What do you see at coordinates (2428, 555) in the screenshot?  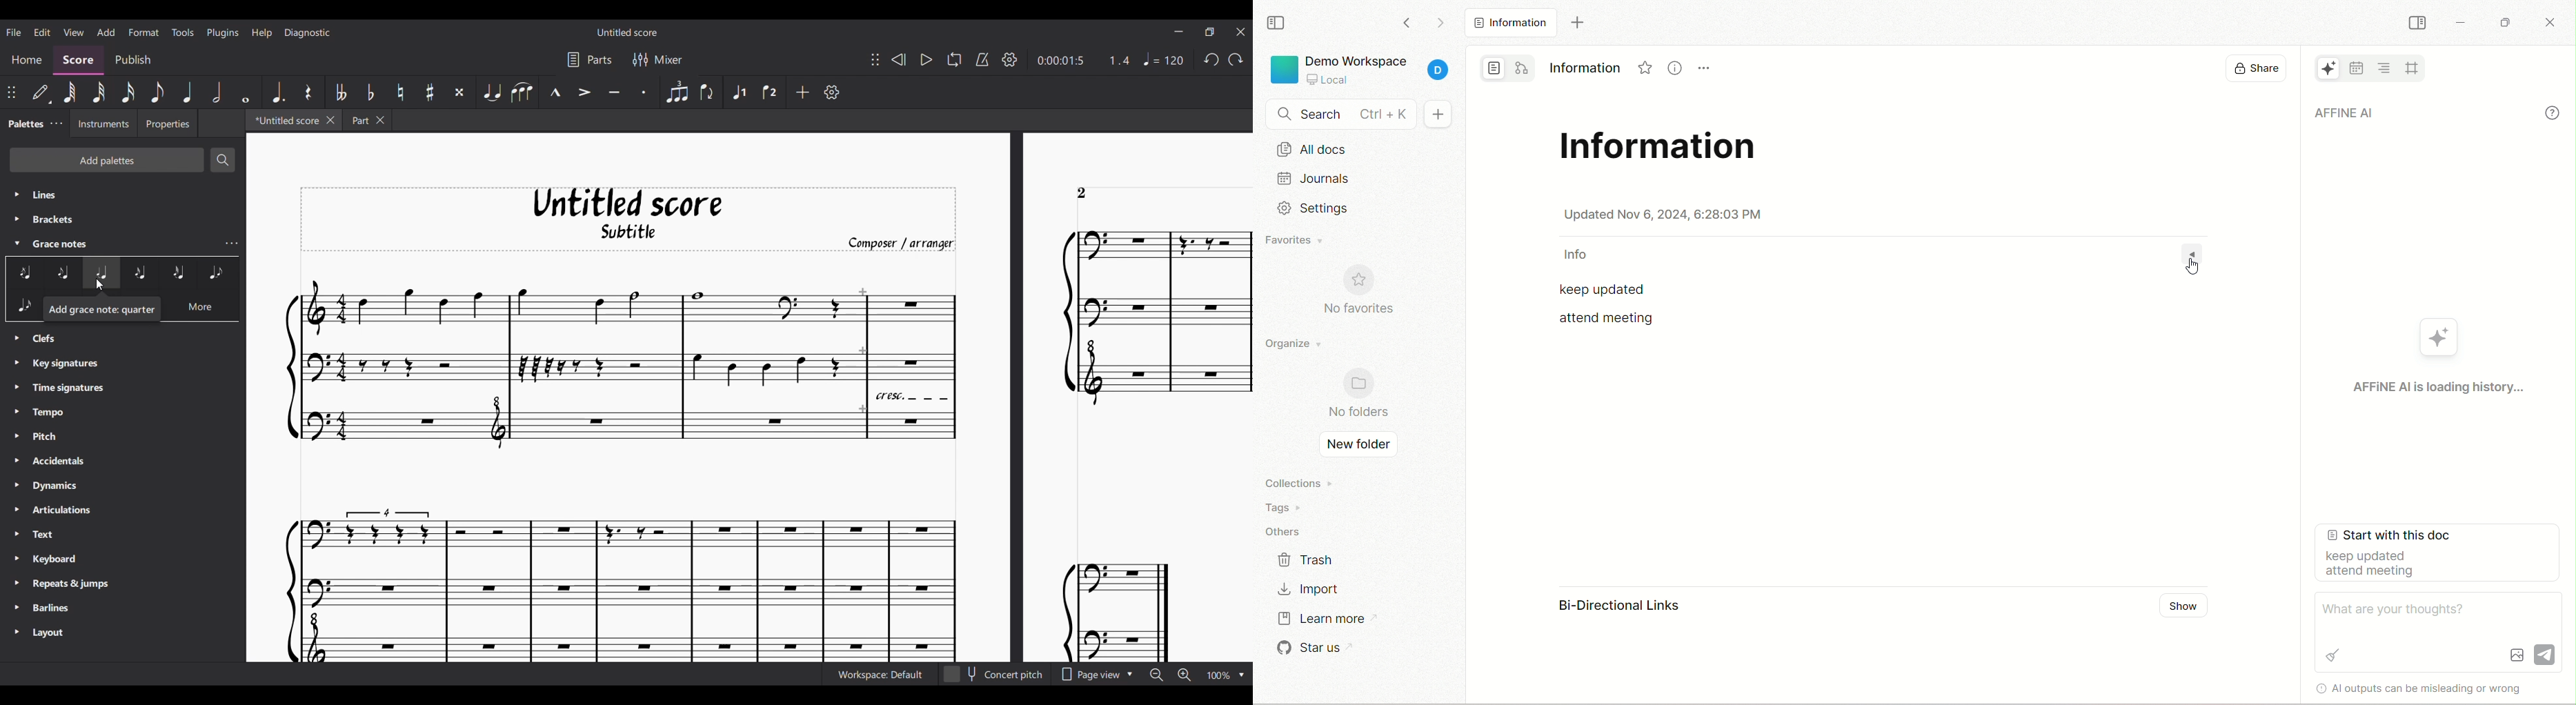 I see `start with this document` at bounding box center [2428, 555].